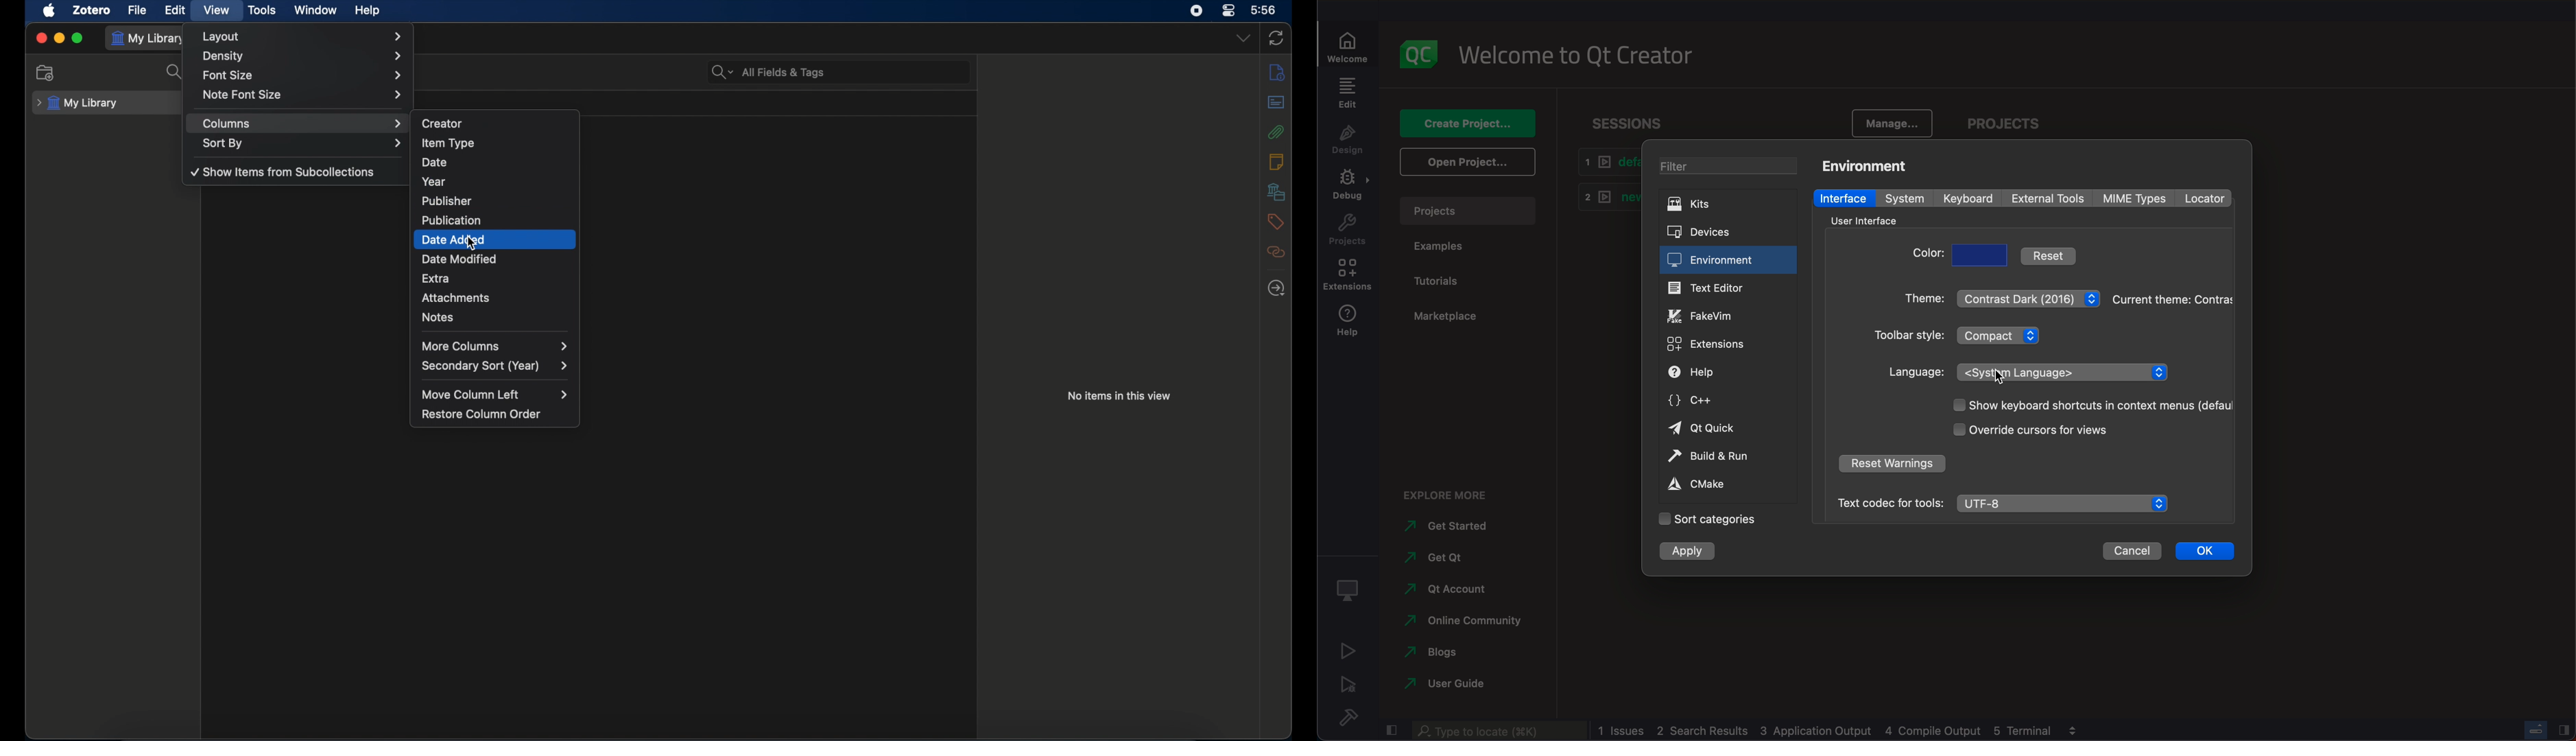 The width and height of the screenshot is (2576, 756). I want to click on font size, so click(305, 75).